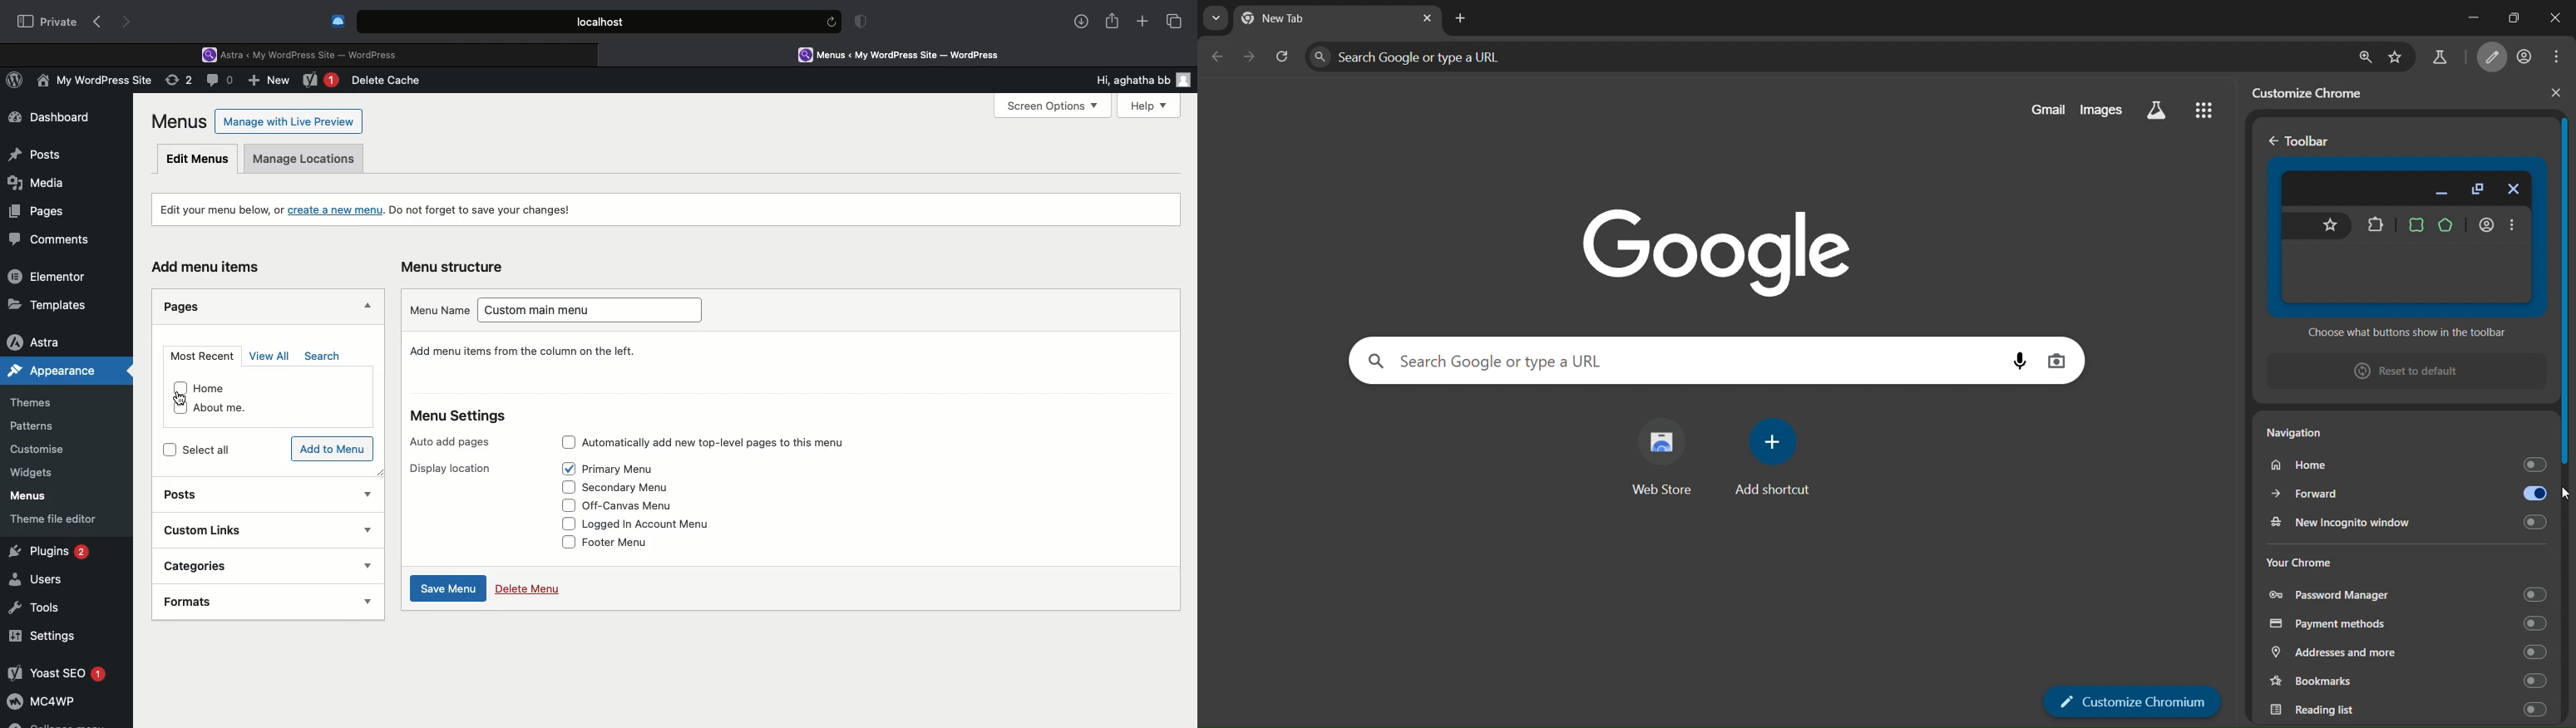 This screenshot has height=728, width=2576. I want to click on Check box, so click(566, 469).